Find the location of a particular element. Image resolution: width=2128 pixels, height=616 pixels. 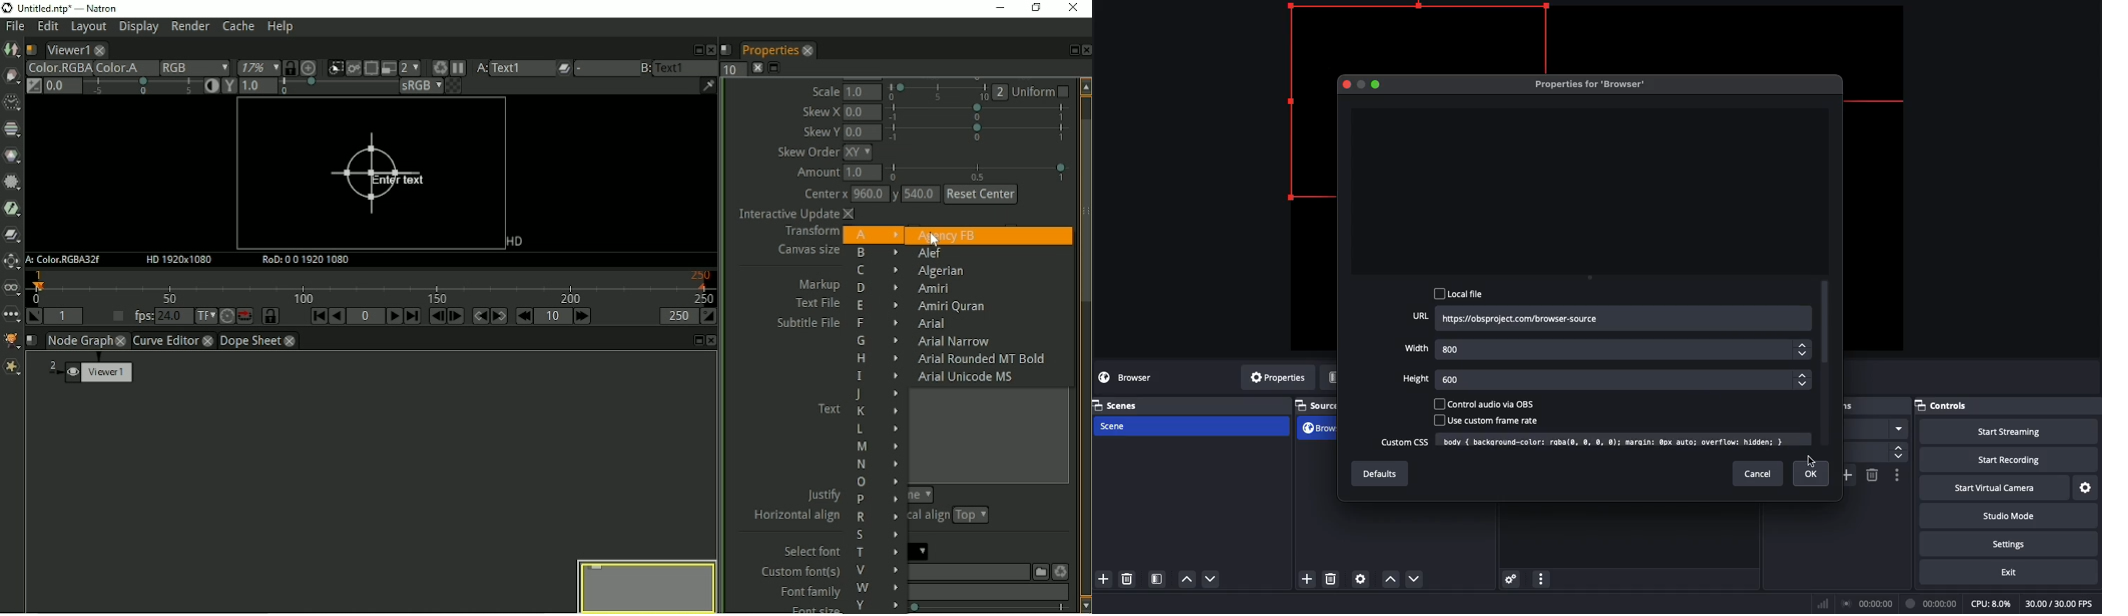

Settings is located at coordinates (1512, 579).